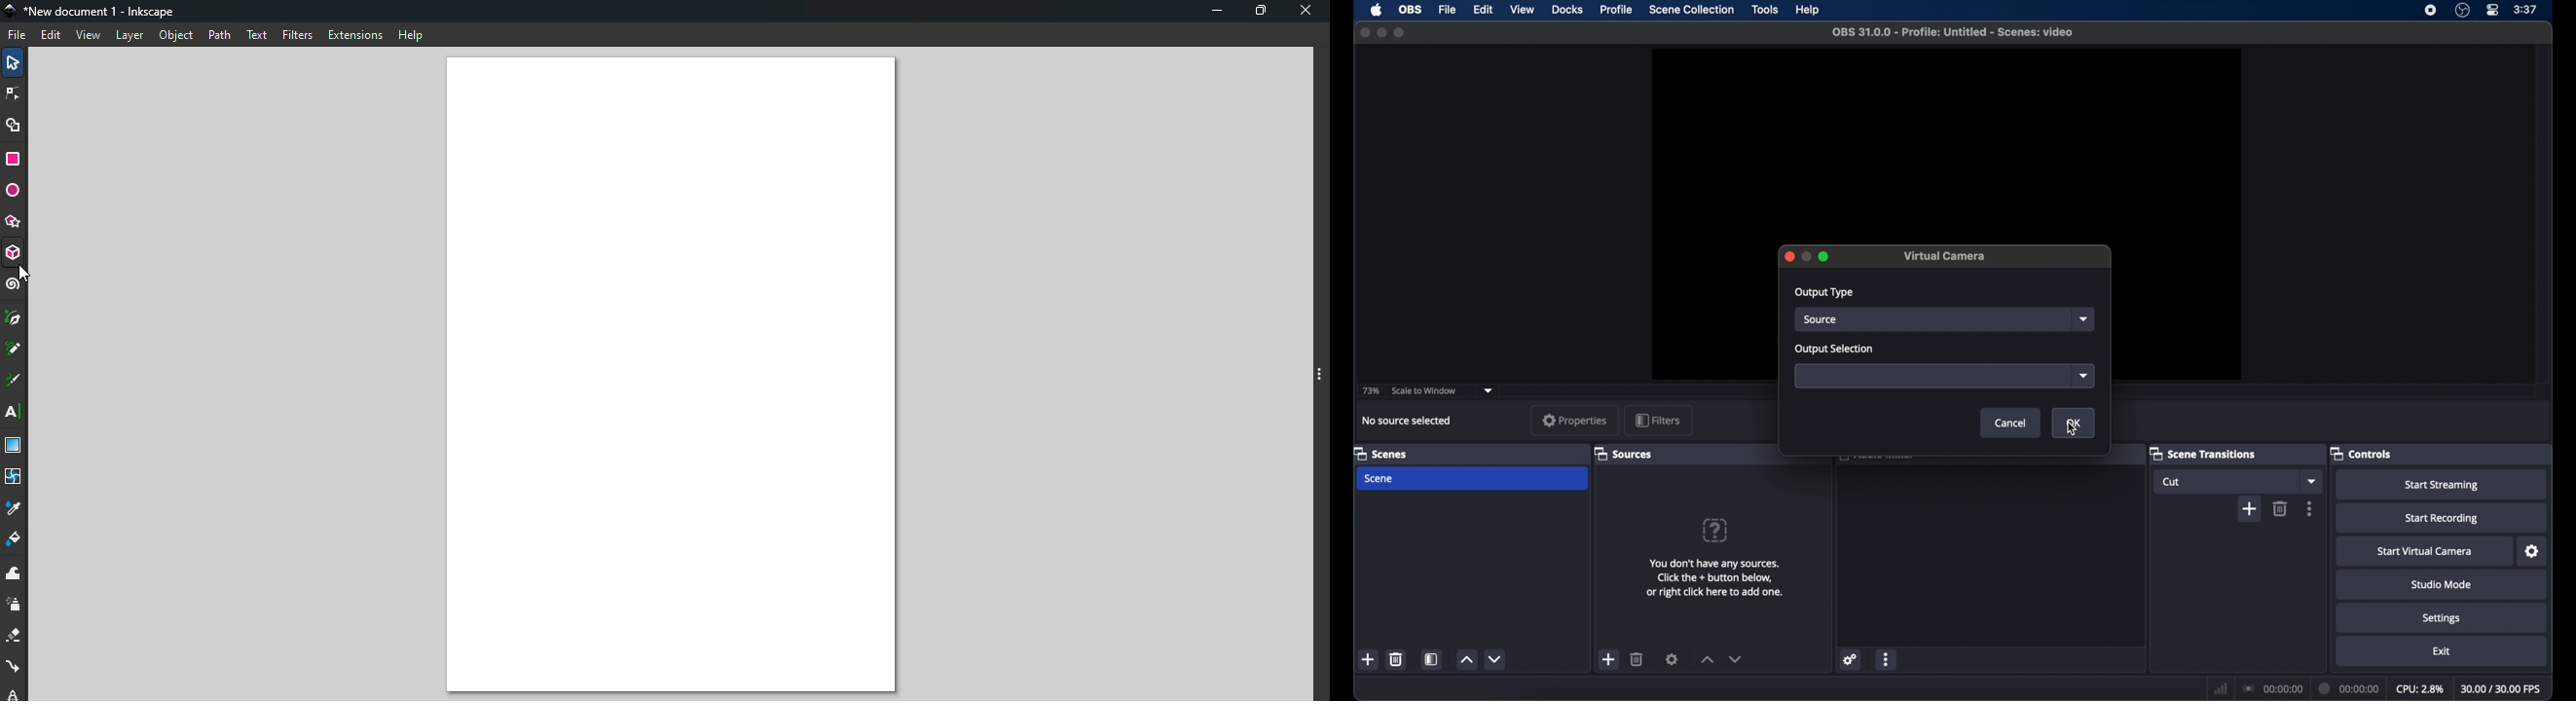  What do you see at coordinates (14, 475) in the screenshot?
I see `Mesh tool` at bounding box center [14, 475].